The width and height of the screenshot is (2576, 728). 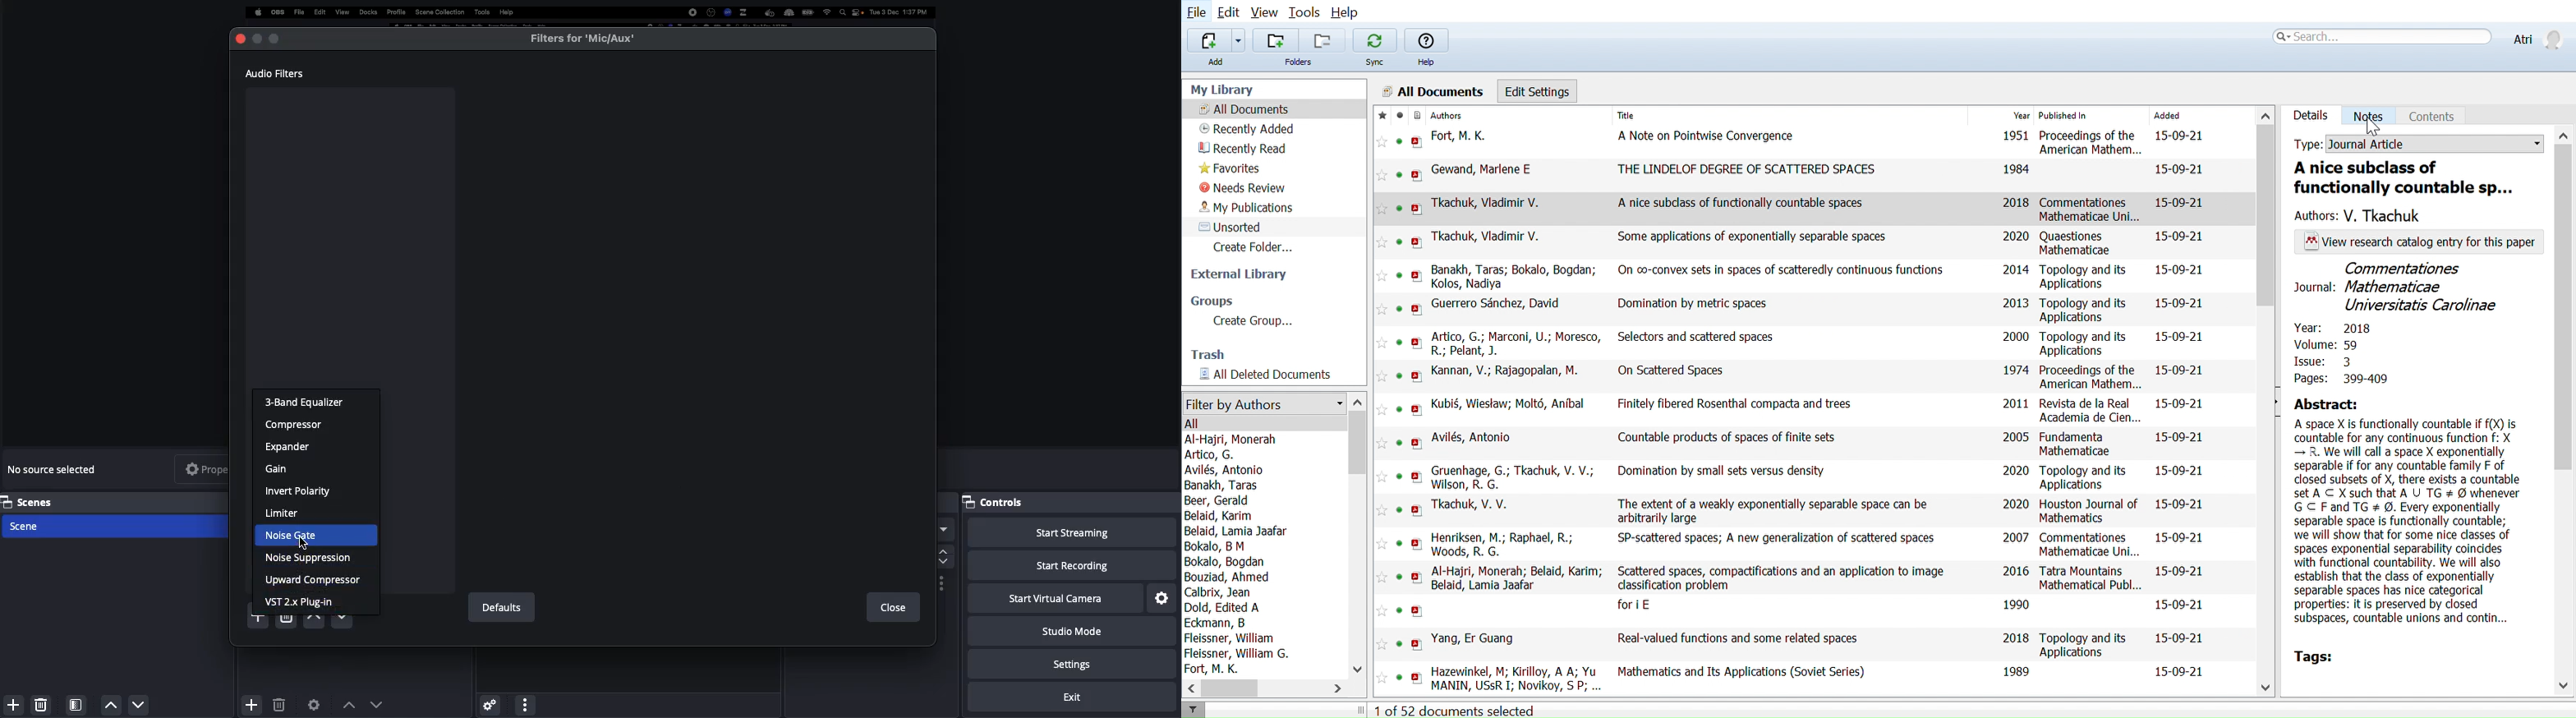 What do you see at coordinates (2014, 437) in the screenshot?
I see `2005` at bounding box center [2014, 437].